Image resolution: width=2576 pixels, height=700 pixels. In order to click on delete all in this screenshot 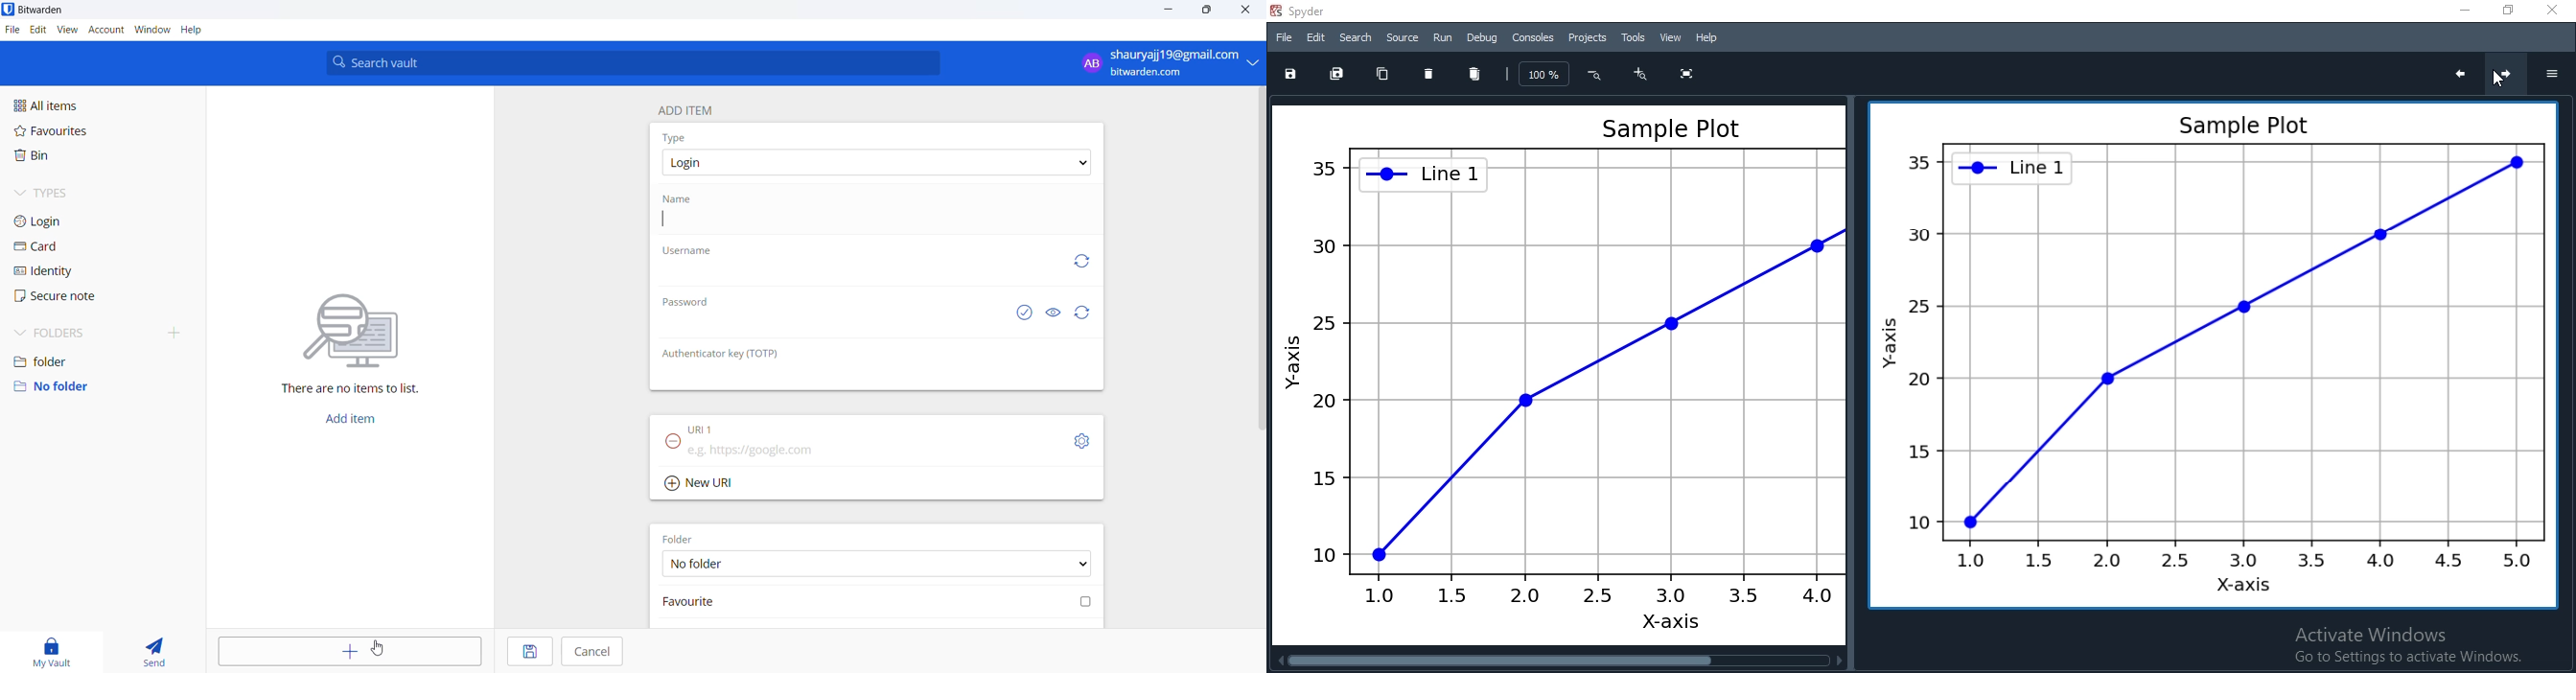, I will do `click(1475, 73)`.